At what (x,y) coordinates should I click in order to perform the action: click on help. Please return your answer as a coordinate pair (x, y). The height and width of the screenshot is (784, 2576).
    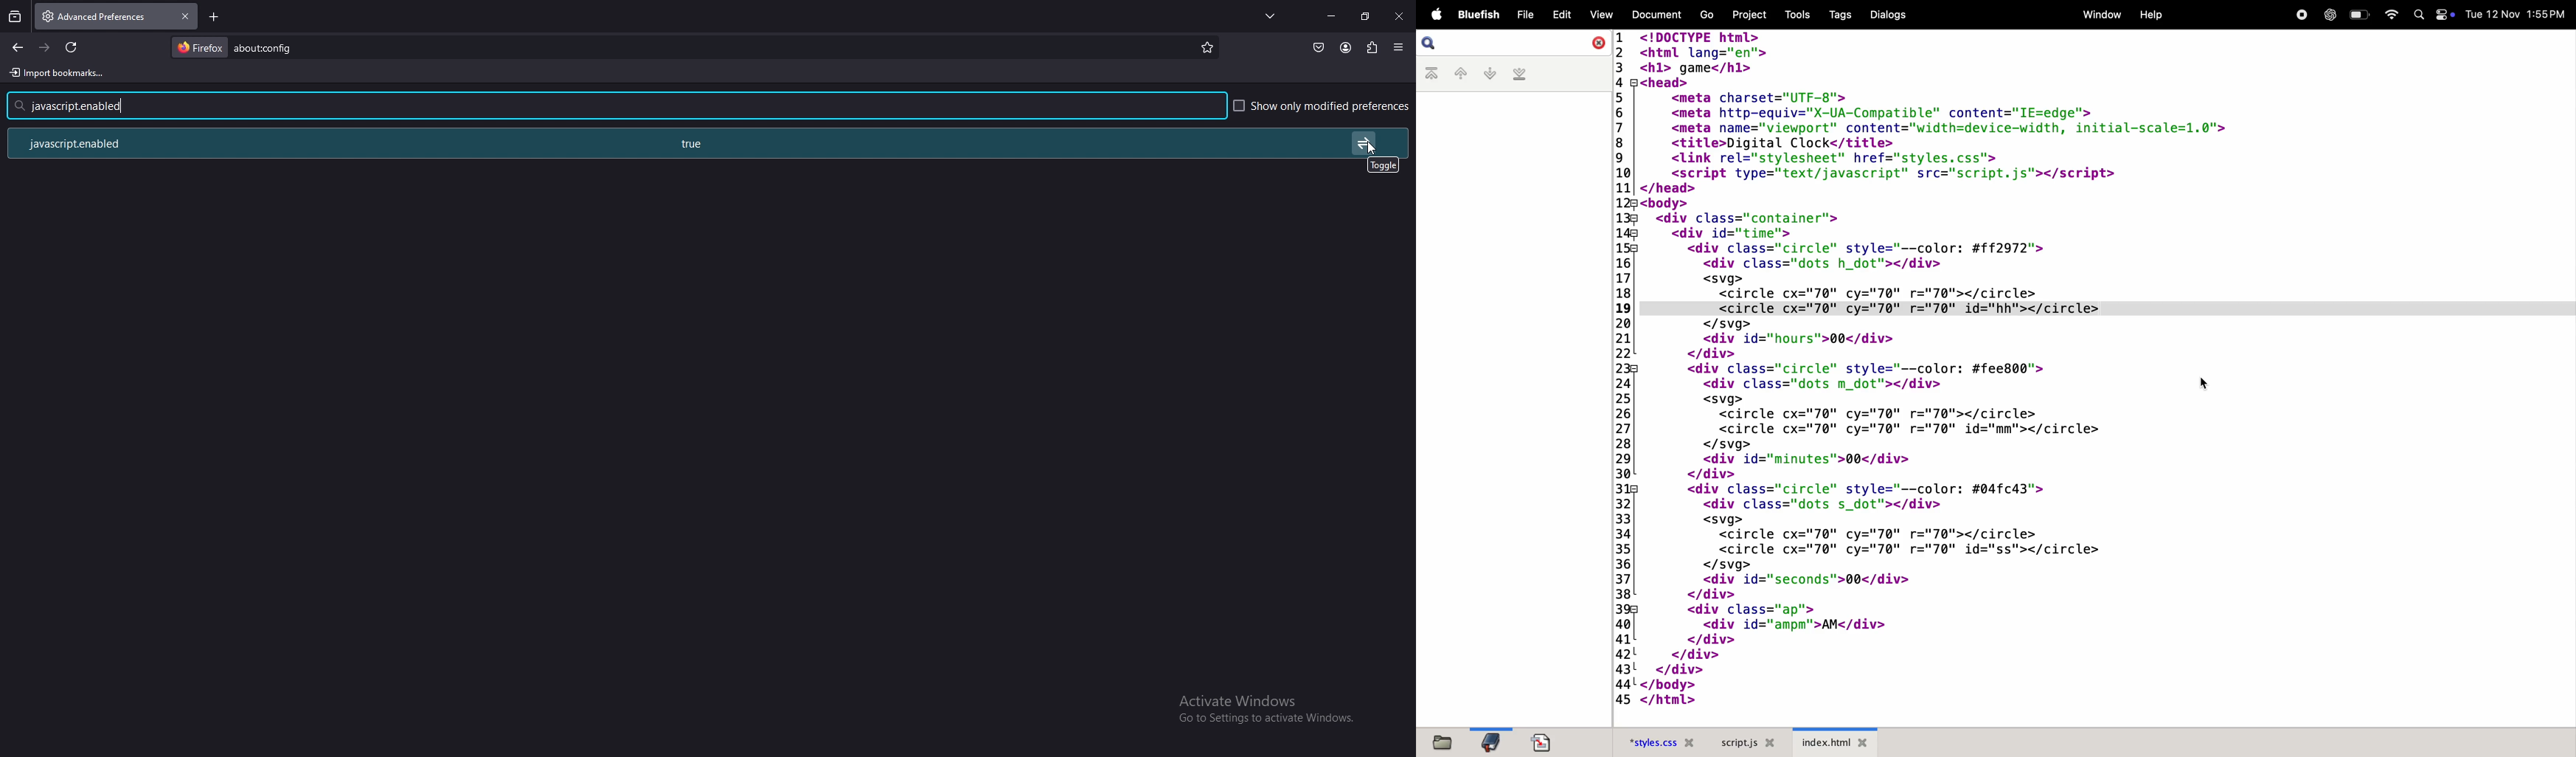
    Looking at the image, I should click on (2152, 15).